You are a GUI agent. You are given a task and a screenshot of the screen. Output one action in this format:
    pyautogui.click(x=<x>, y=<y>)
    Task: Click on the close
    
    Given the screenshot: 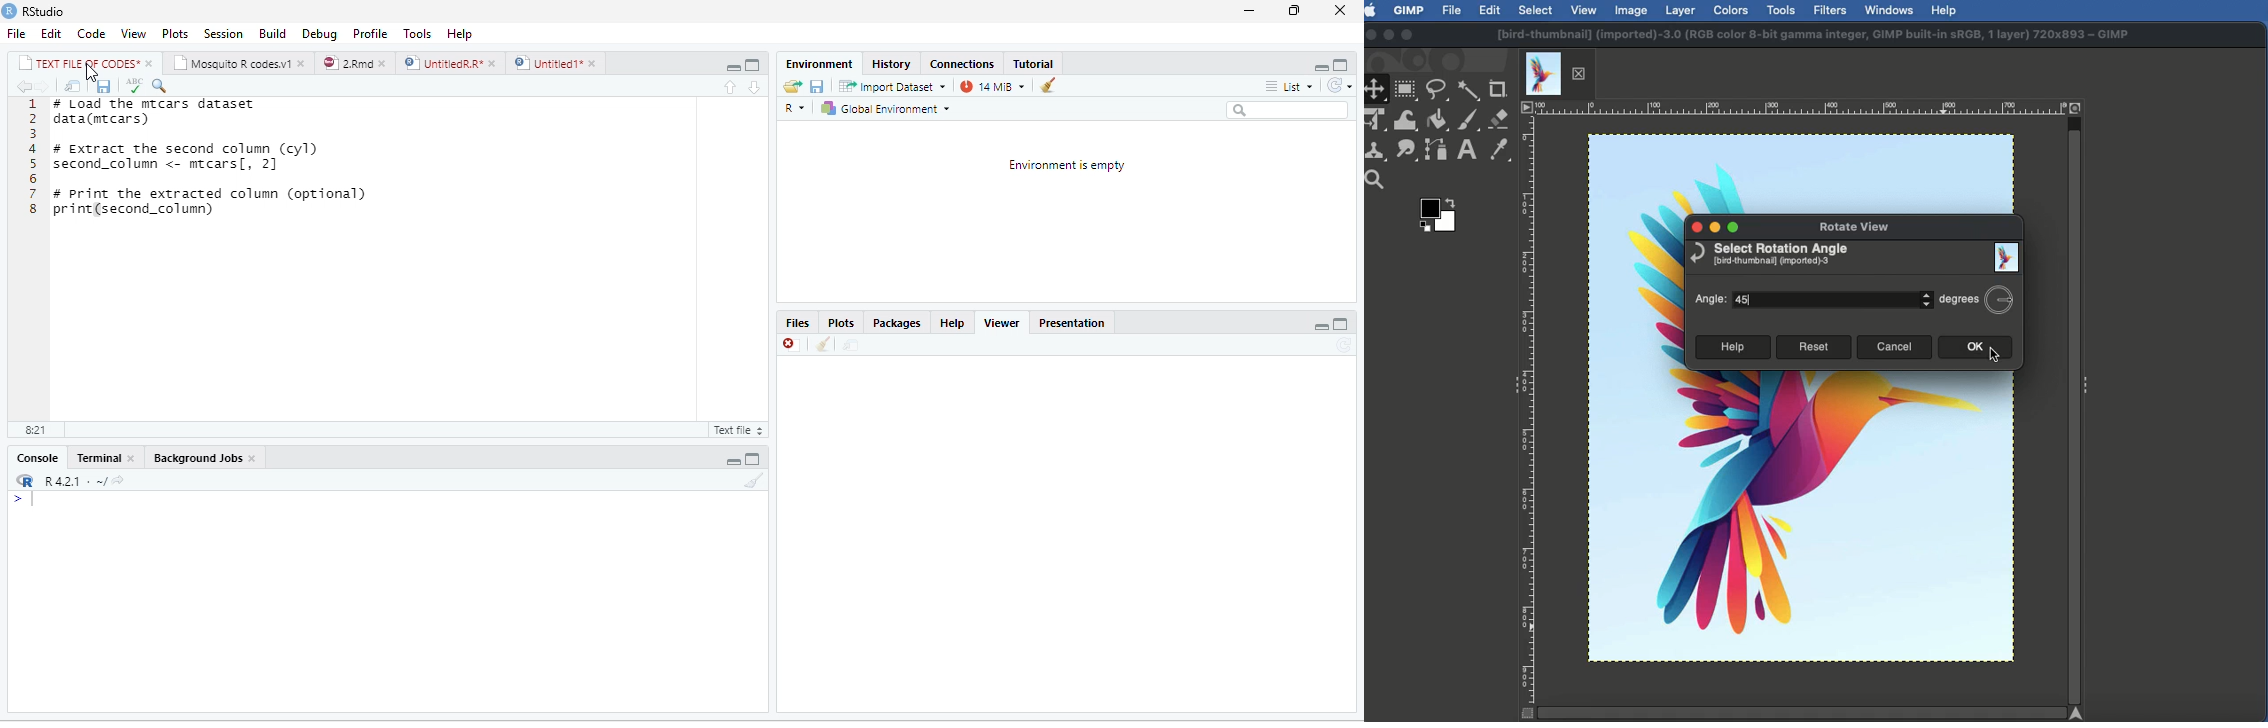 What is the action you would take?
    pyautogui.click(x=150, y=62)
    